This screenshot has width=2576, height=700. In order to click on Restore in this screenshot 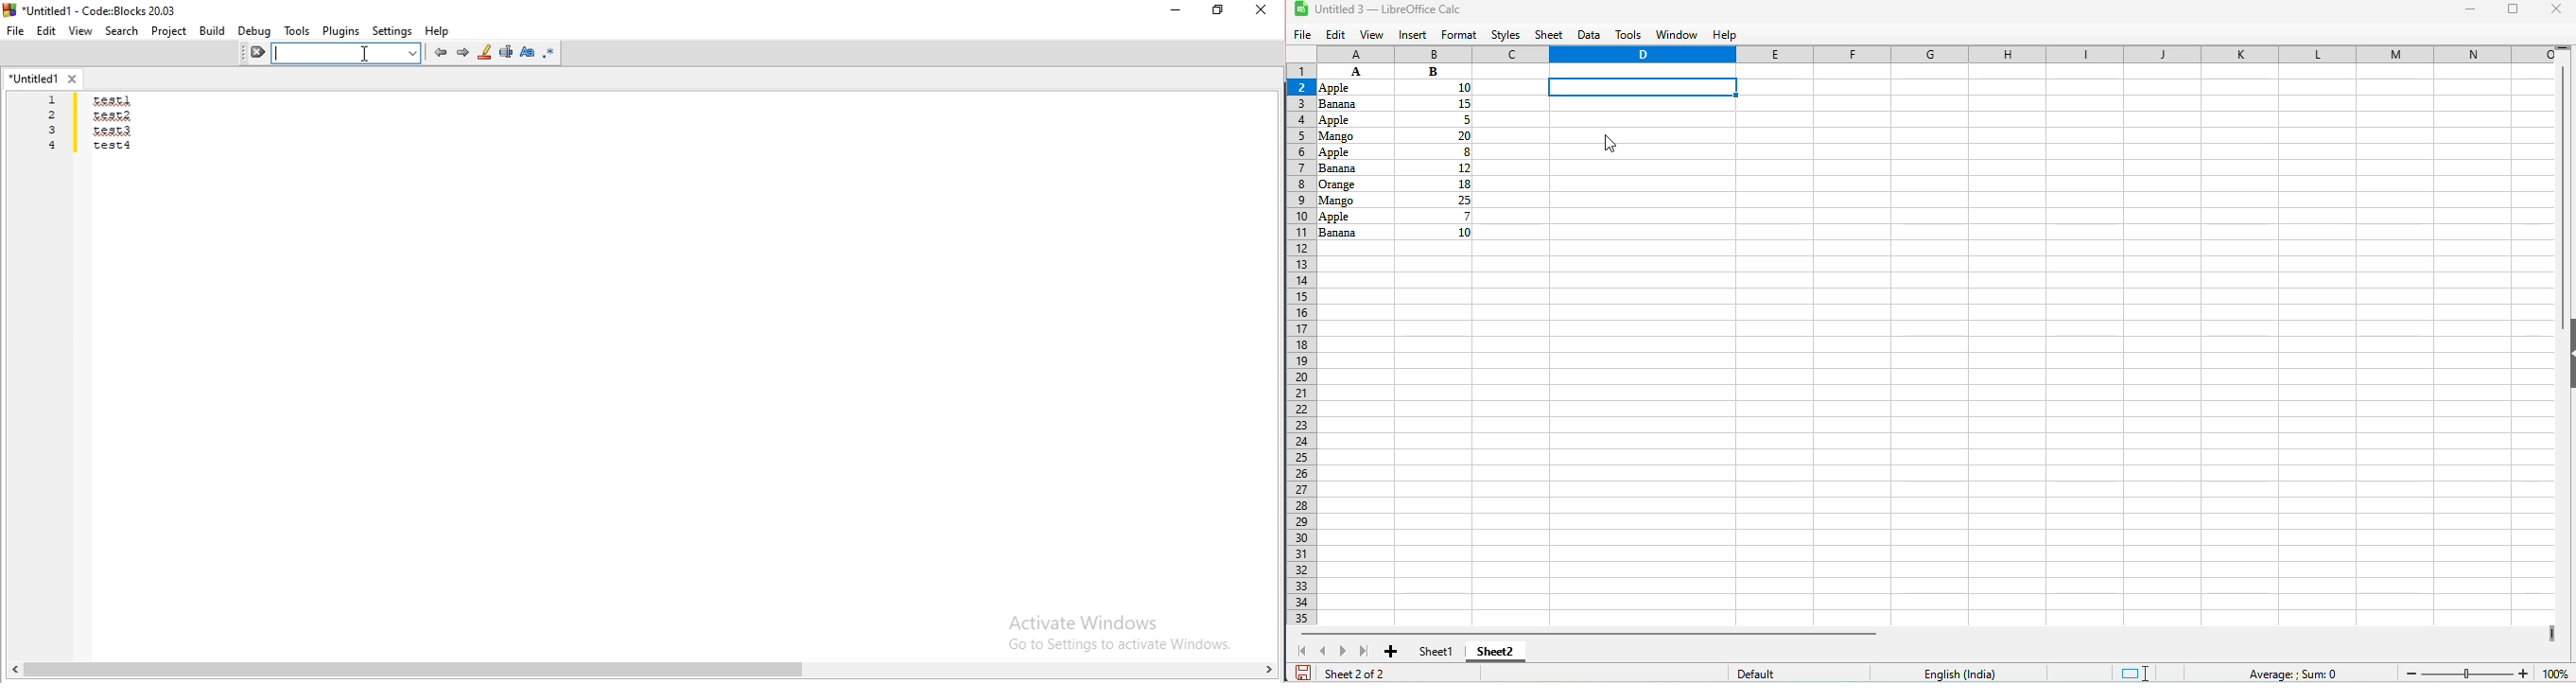, I will do `click(1218, 12)`.